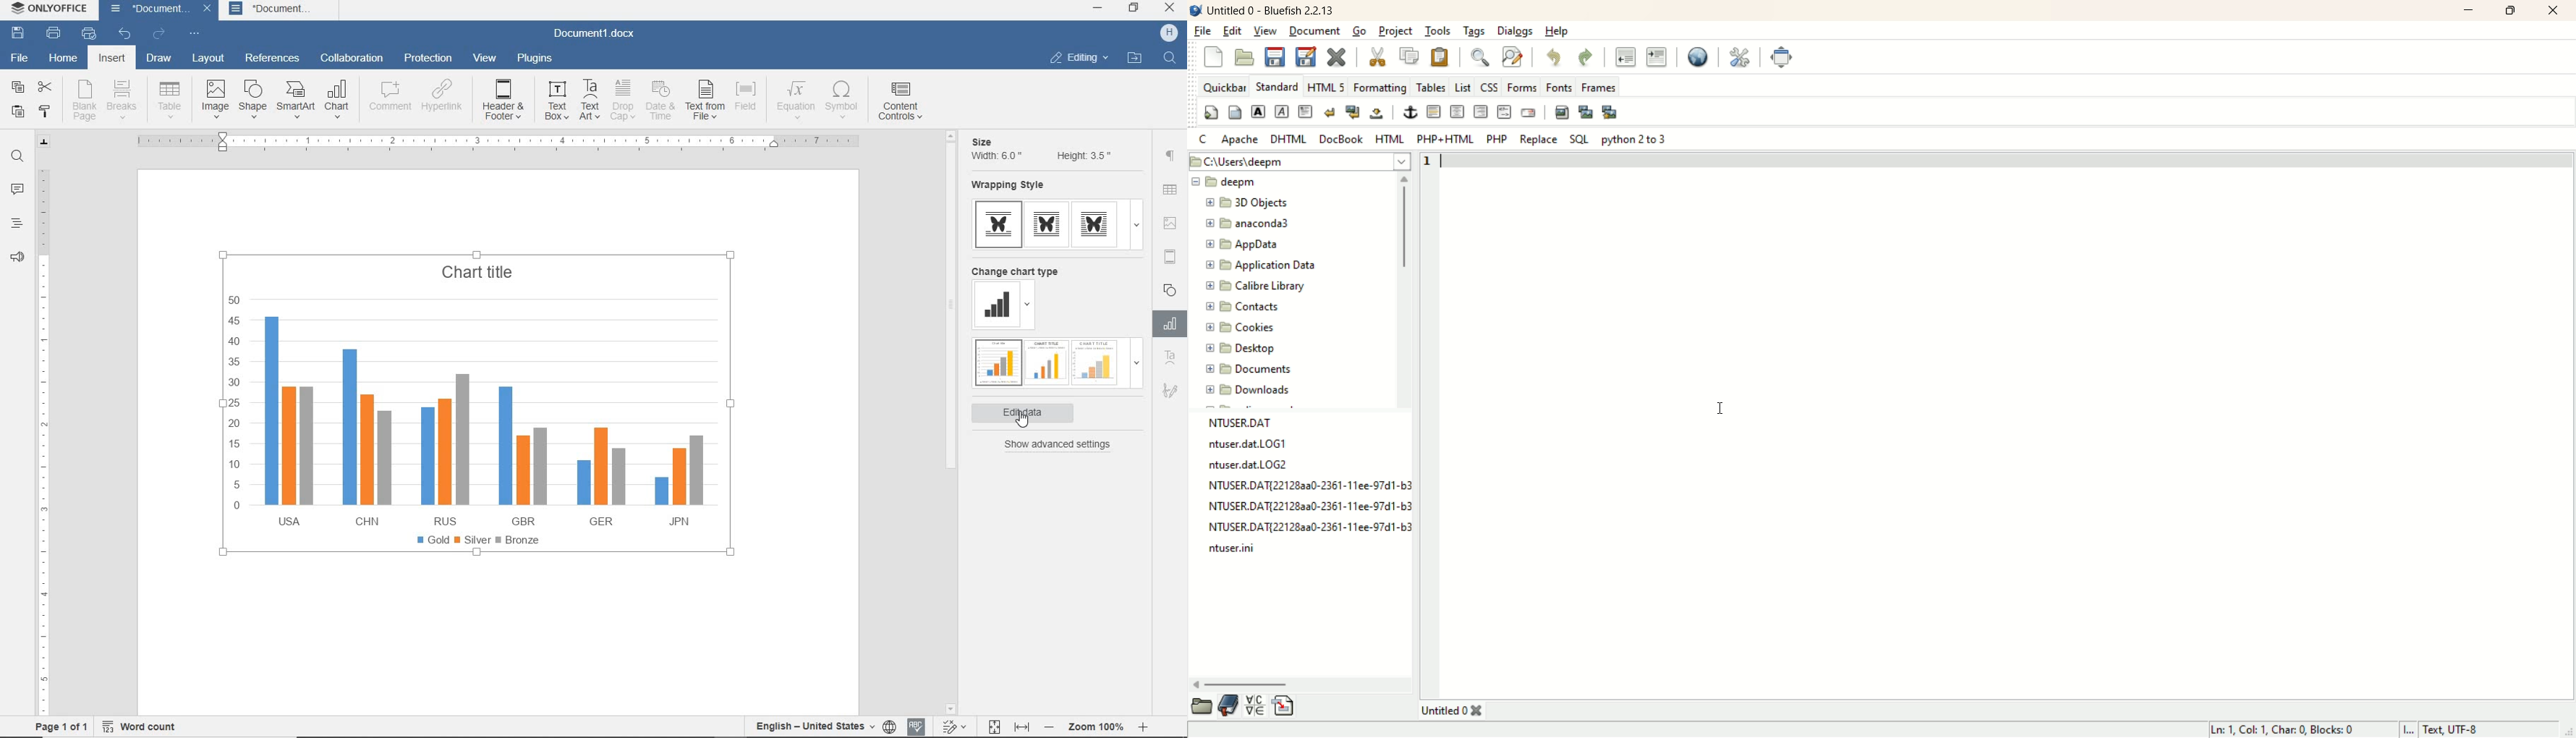  Describe the element at coordinates (479, 539) in the screenshot. I see `legend` at that location.